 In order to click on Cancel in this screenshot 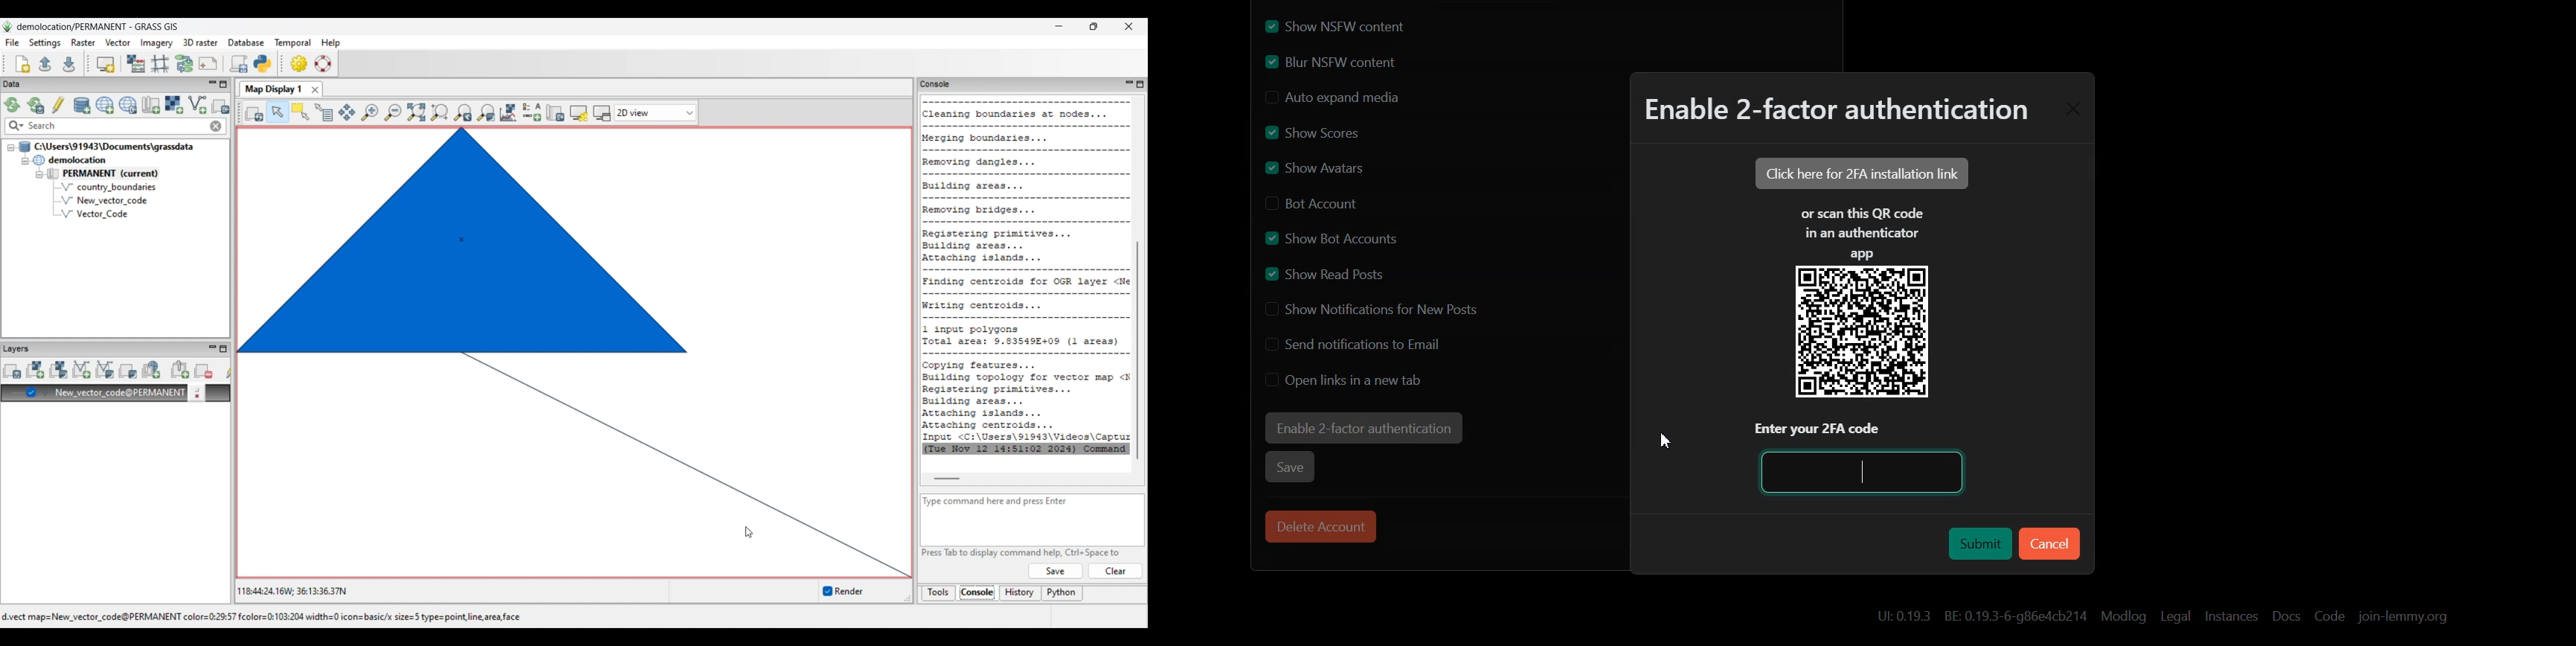, I will do `click(2049, 543)`.